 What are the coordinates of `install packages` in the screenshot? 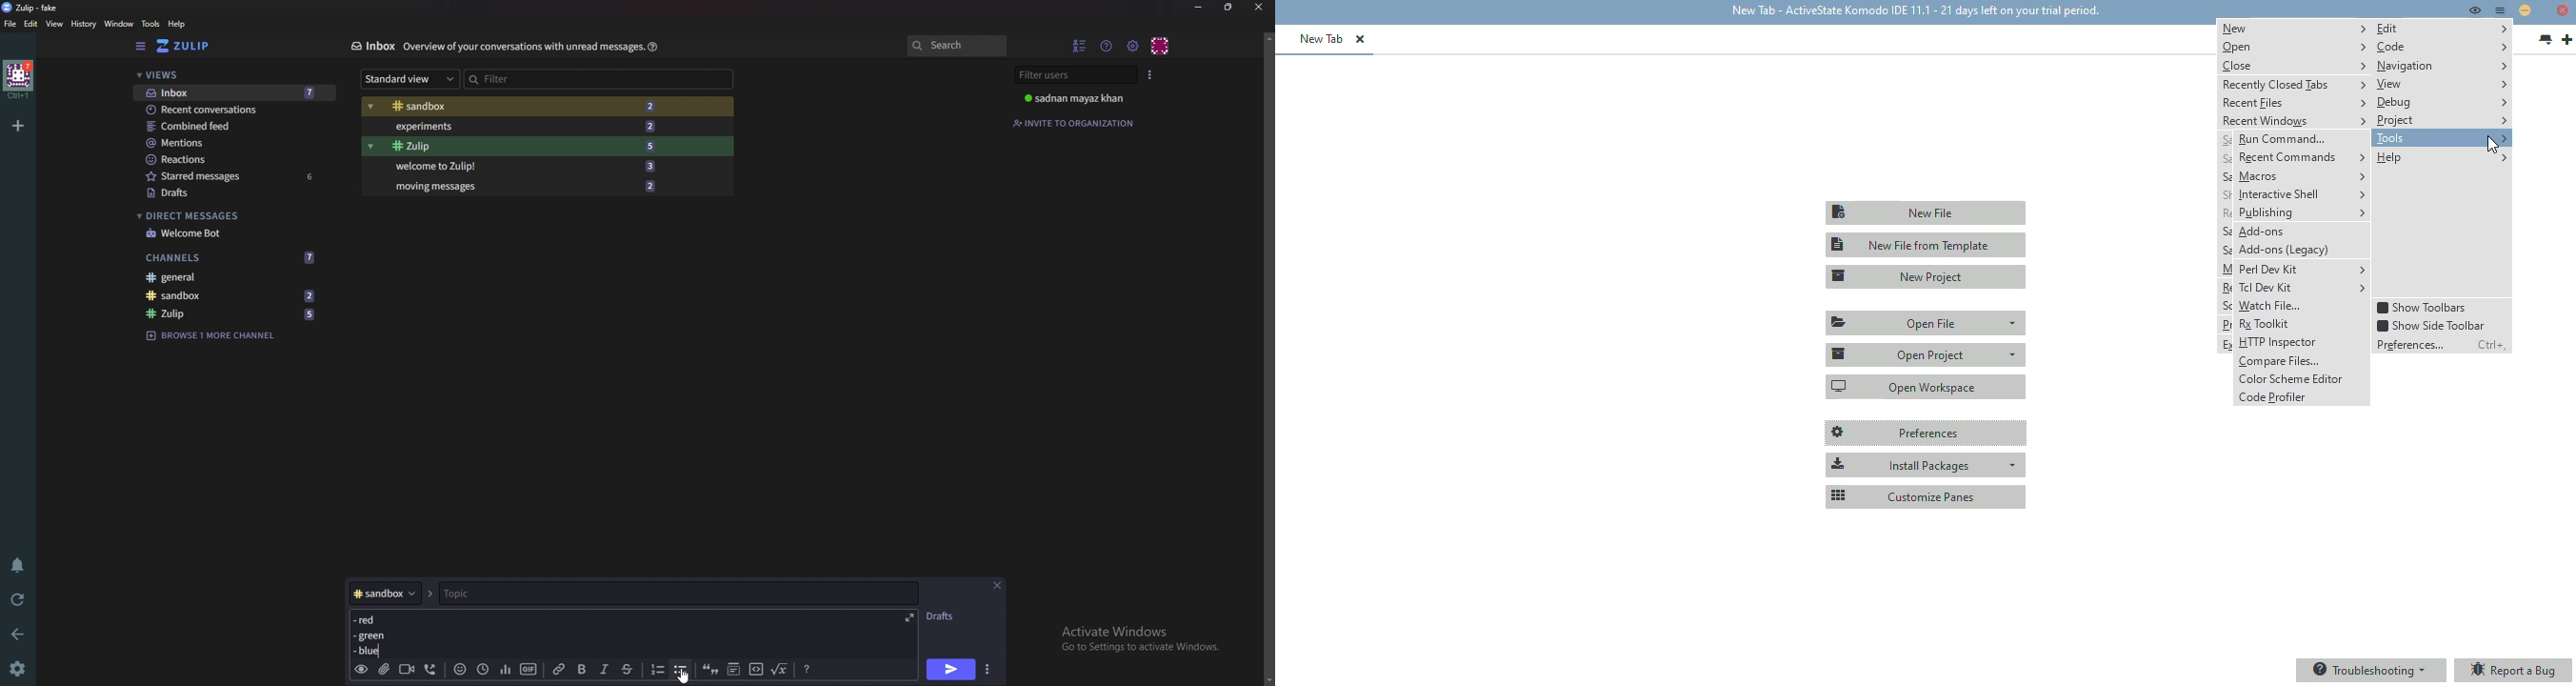 It's located at (1926, 465).